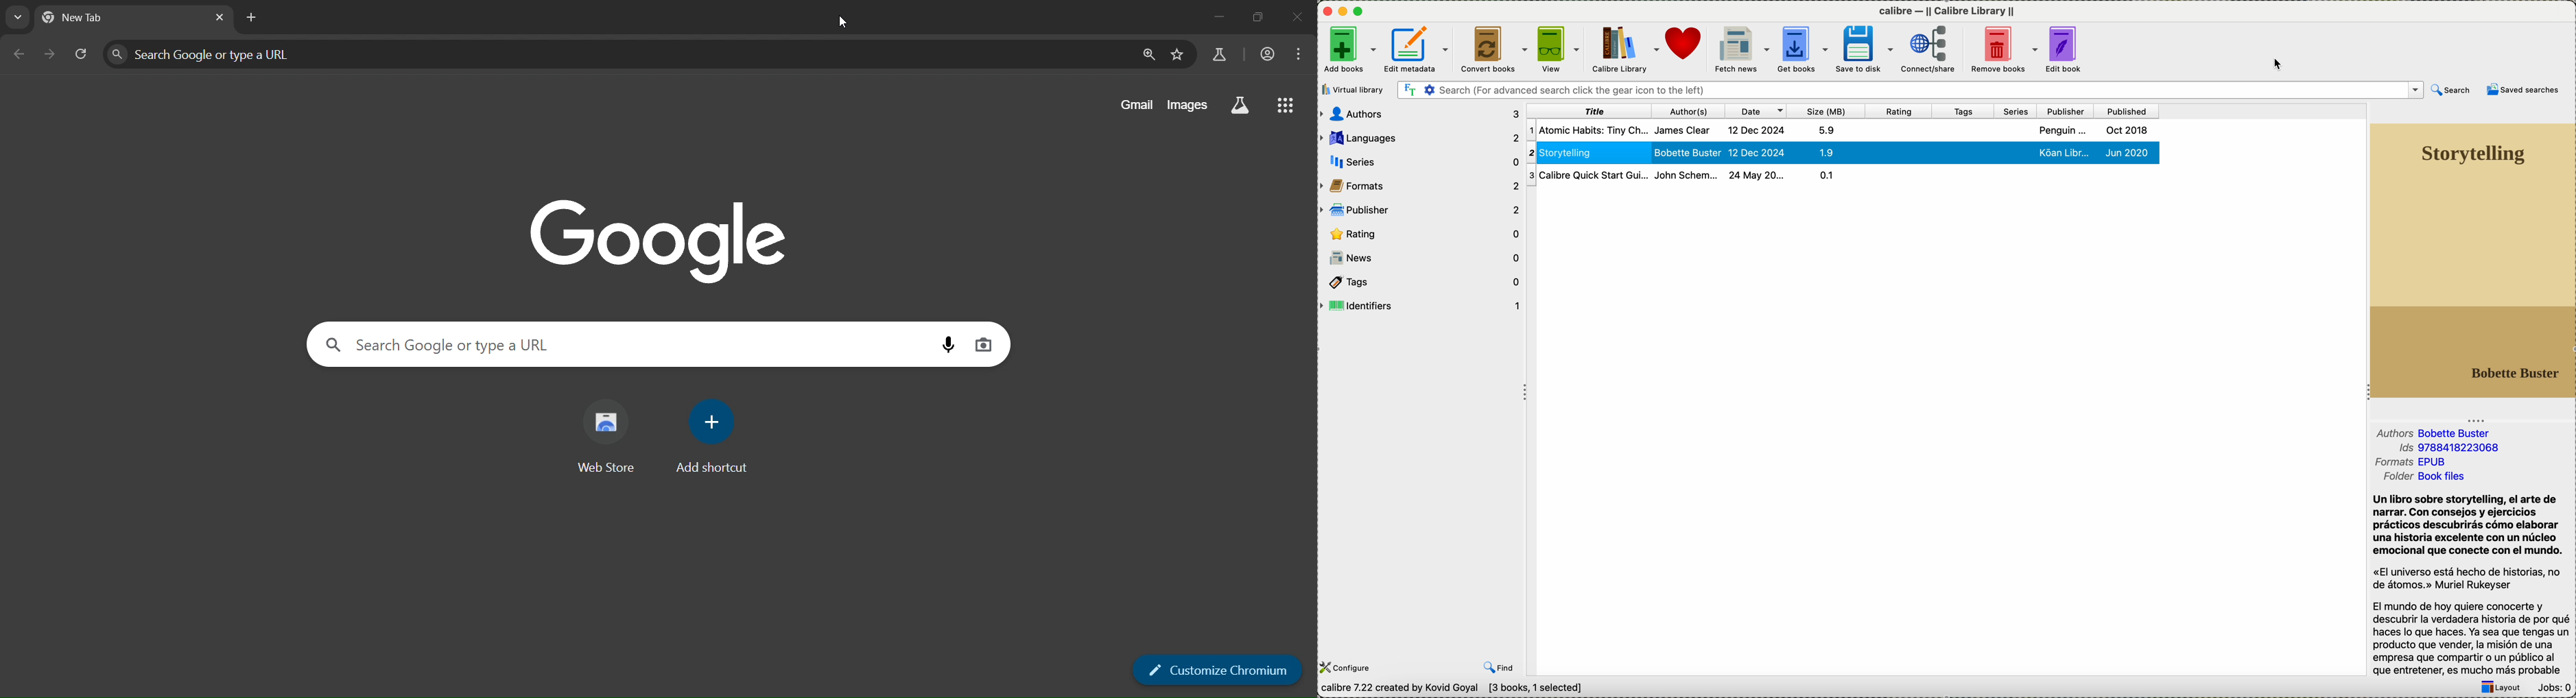 This screenshot has width=2576, height=700. What do you see at coordinates (1421, 282) in the screenshot?
I see `tags` at bounding box center [1421, 282].